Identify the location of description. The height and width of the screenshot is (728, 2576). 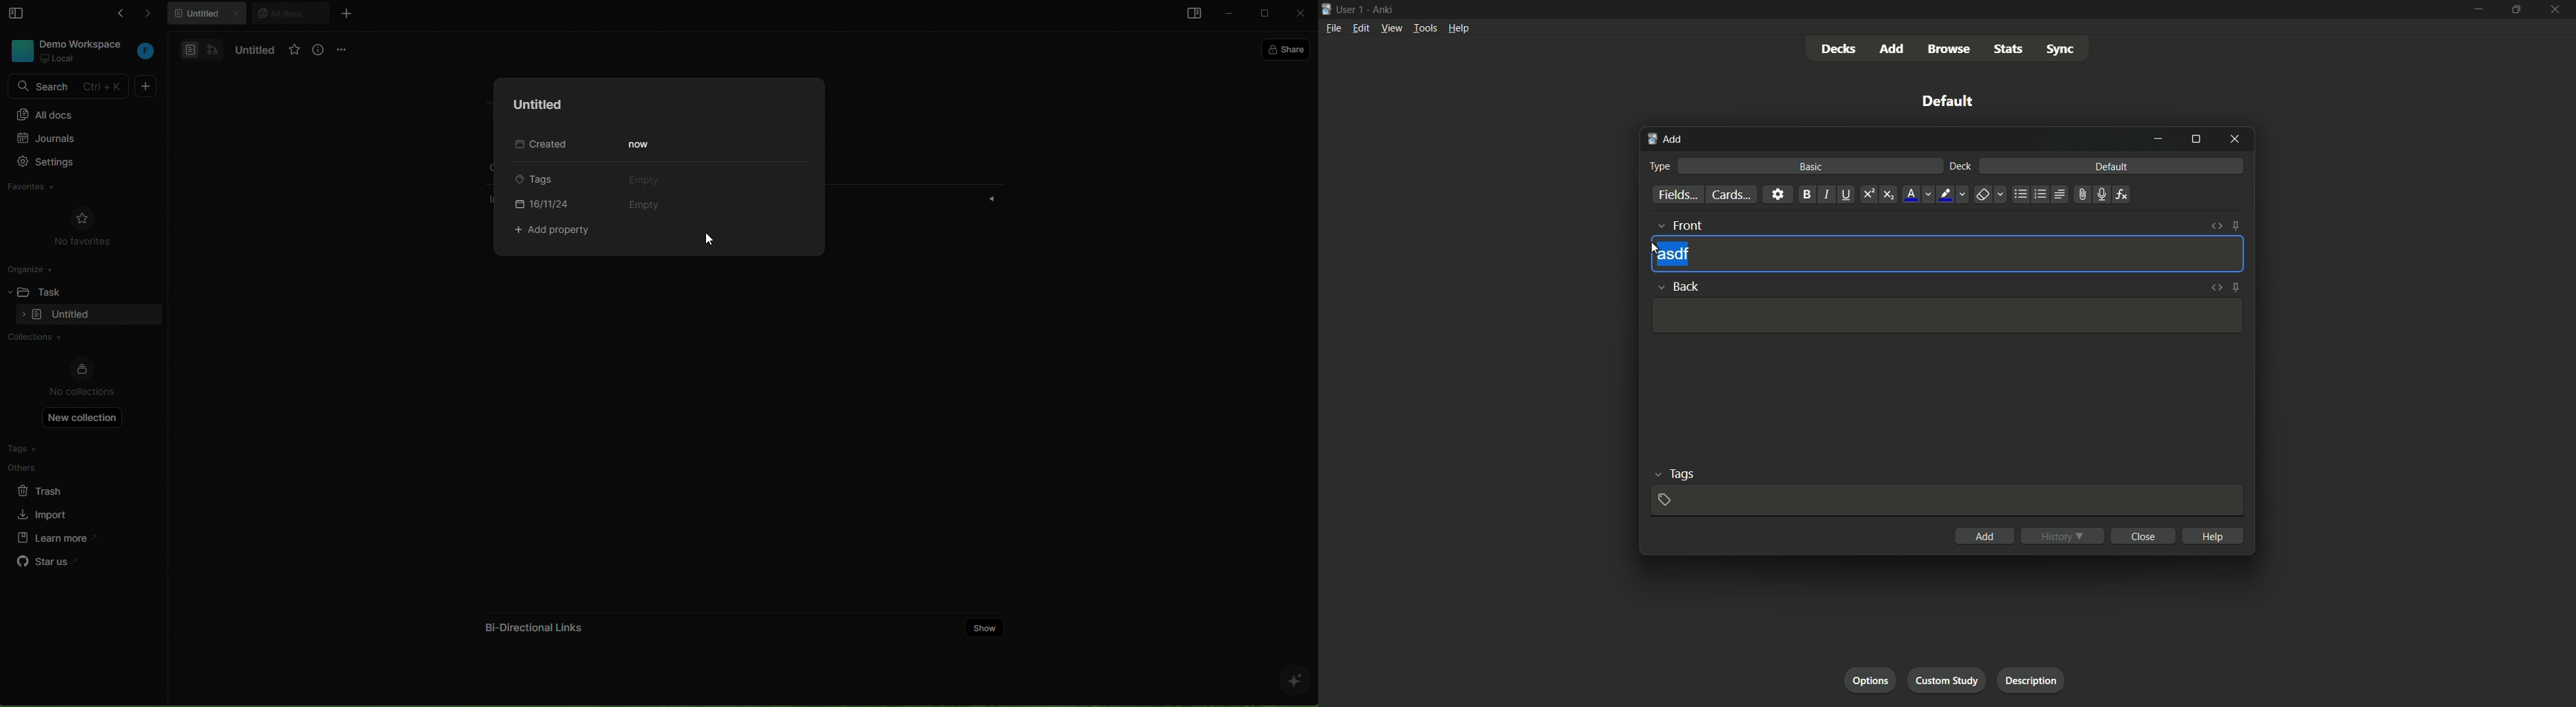
(2032, 680).